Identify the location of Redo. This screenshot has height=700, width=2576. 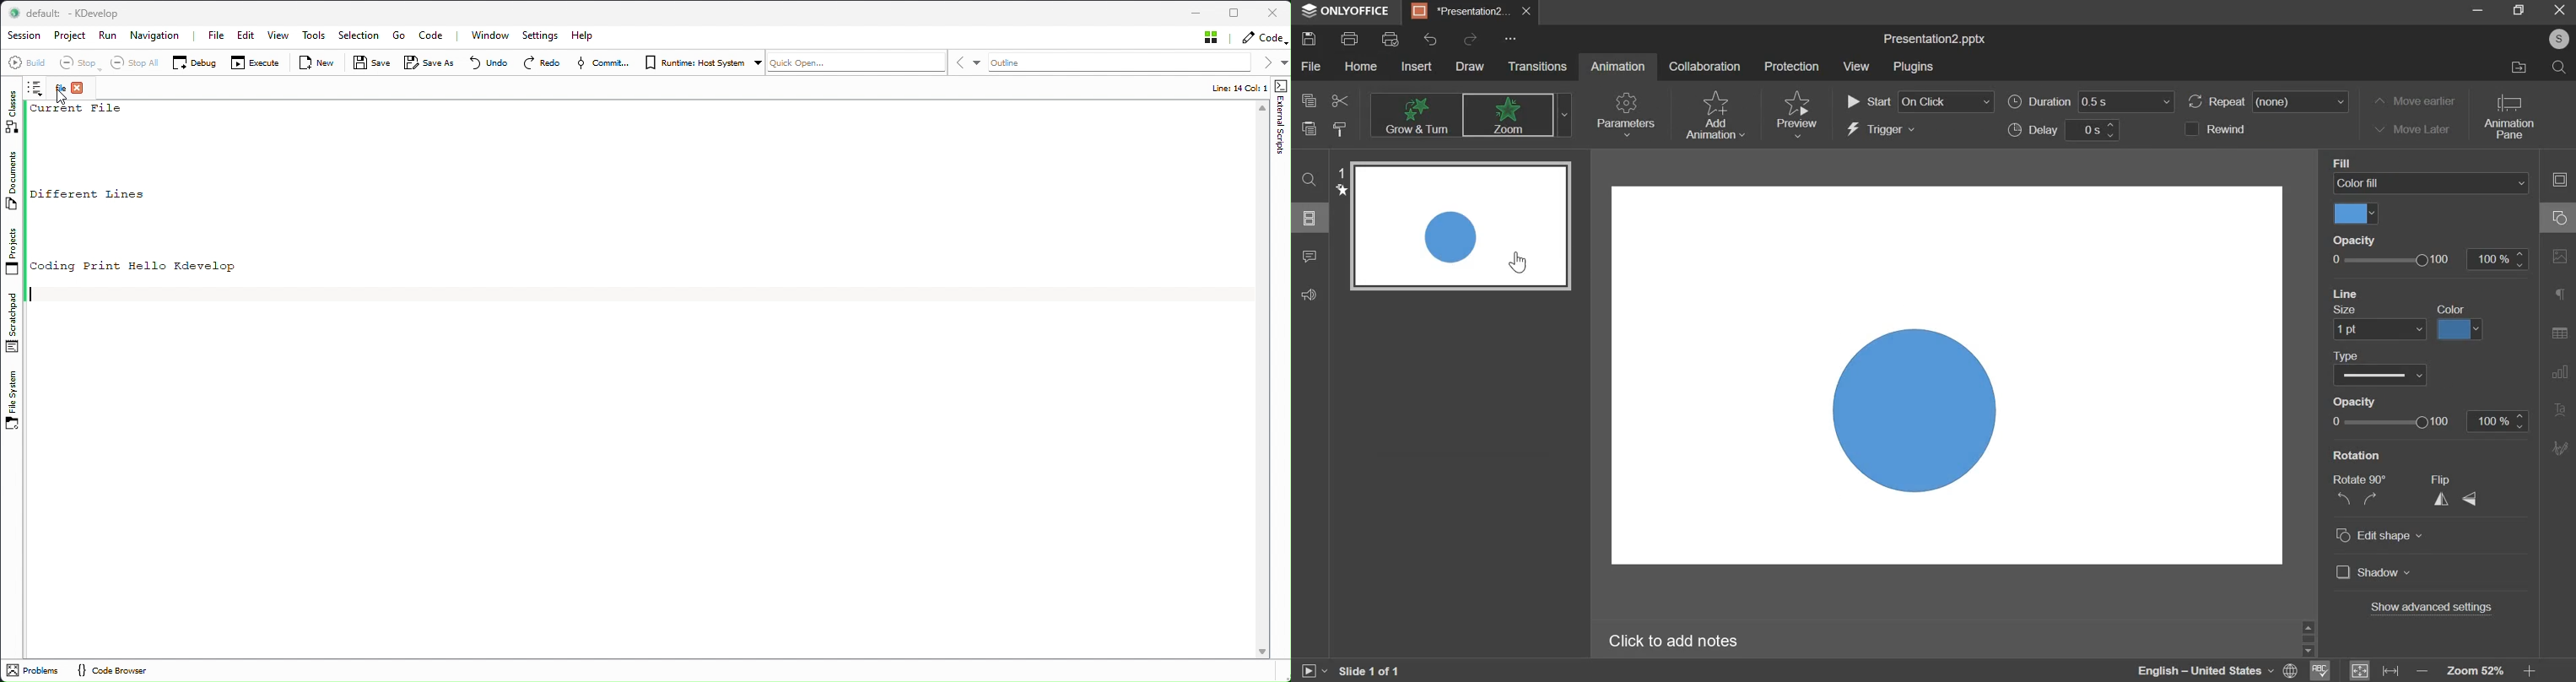
(543, 62).